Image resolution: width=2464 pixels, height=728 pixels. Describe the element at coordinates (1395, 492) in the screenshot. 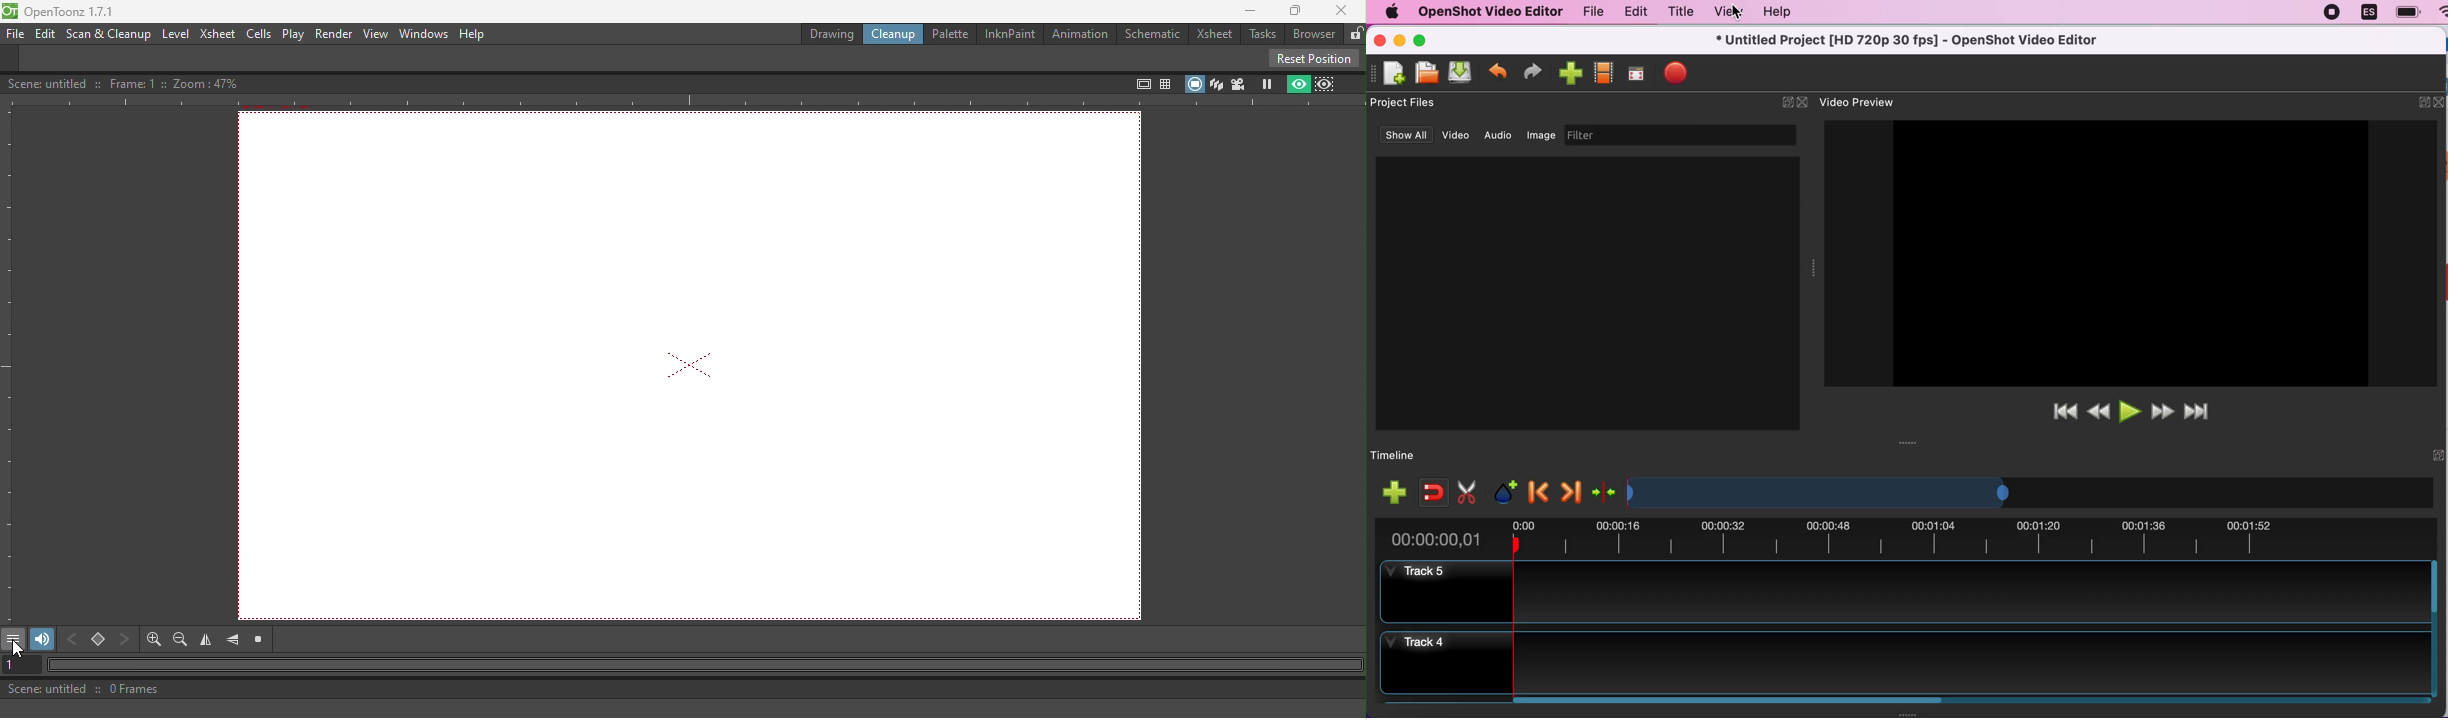

I see `add track` at that location.